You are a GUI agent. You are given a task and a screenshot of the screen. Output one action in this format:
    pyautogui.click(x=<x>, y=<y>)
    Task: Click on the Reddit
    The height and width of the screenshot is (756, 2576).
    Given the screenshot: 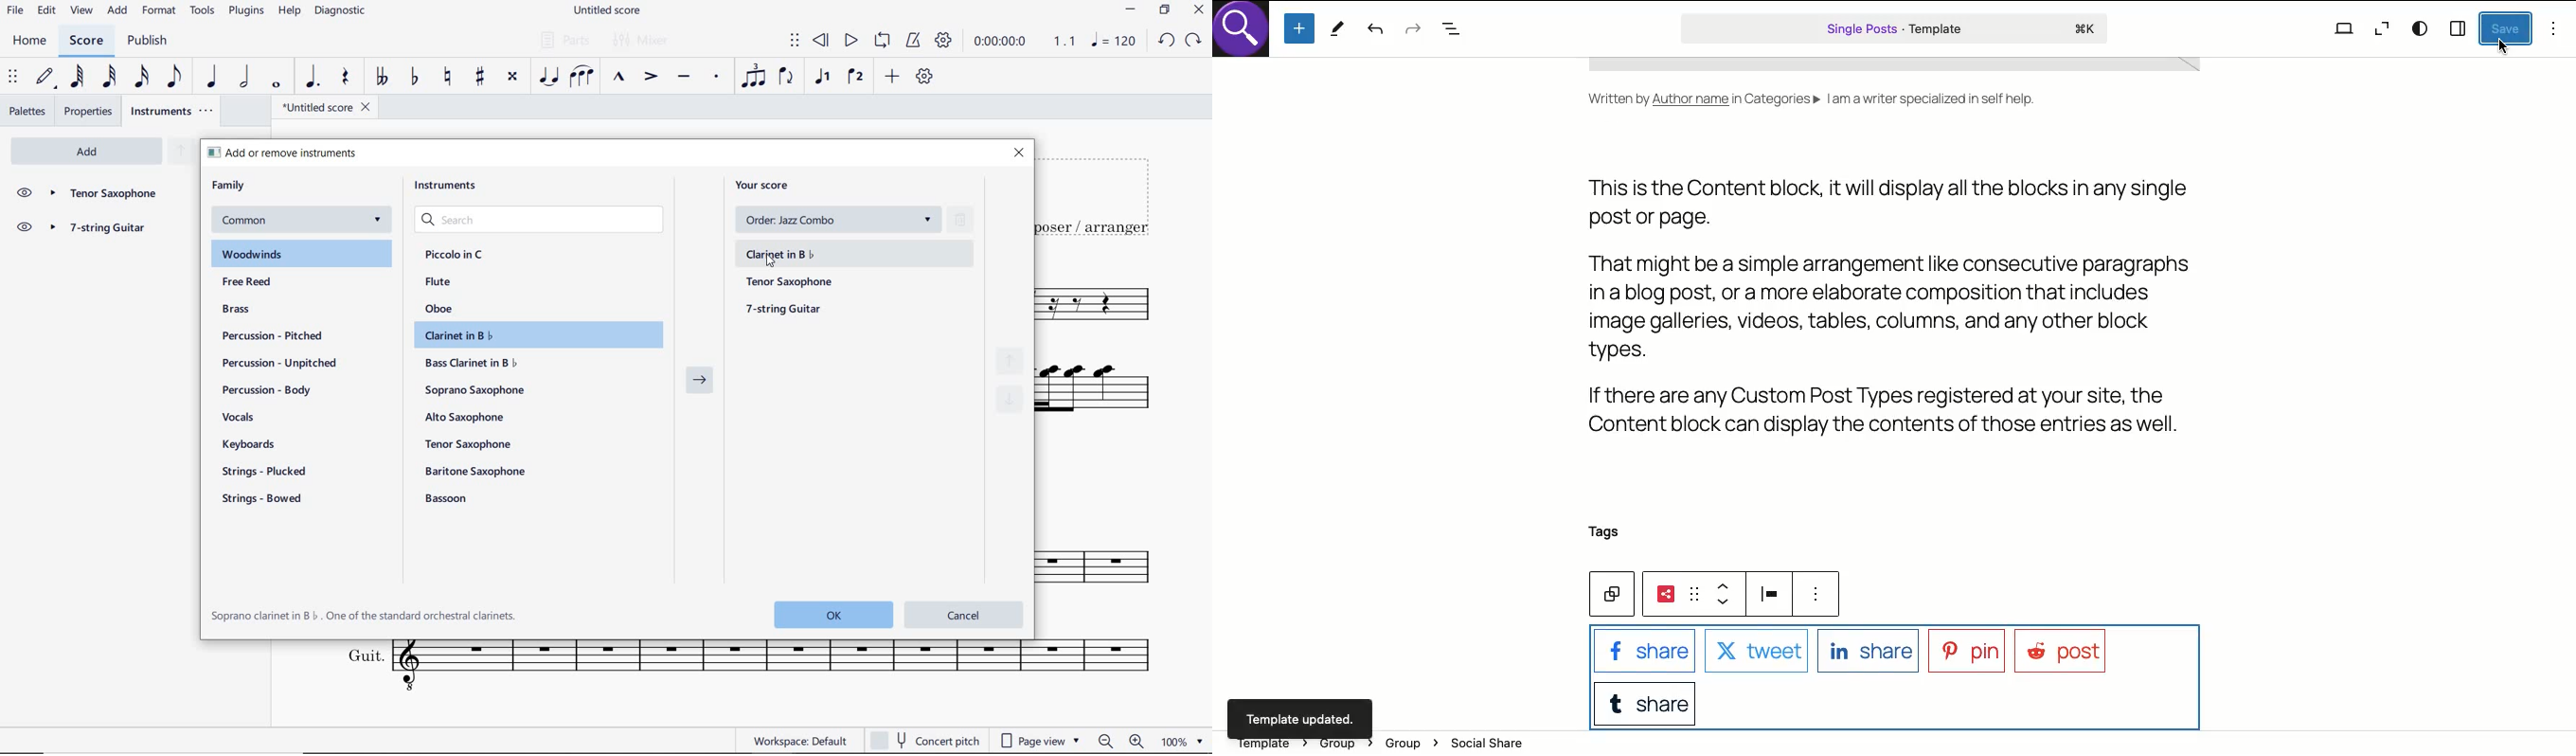 What is the action you would take?
    pyautogui.click(x=2064, y=651)
    